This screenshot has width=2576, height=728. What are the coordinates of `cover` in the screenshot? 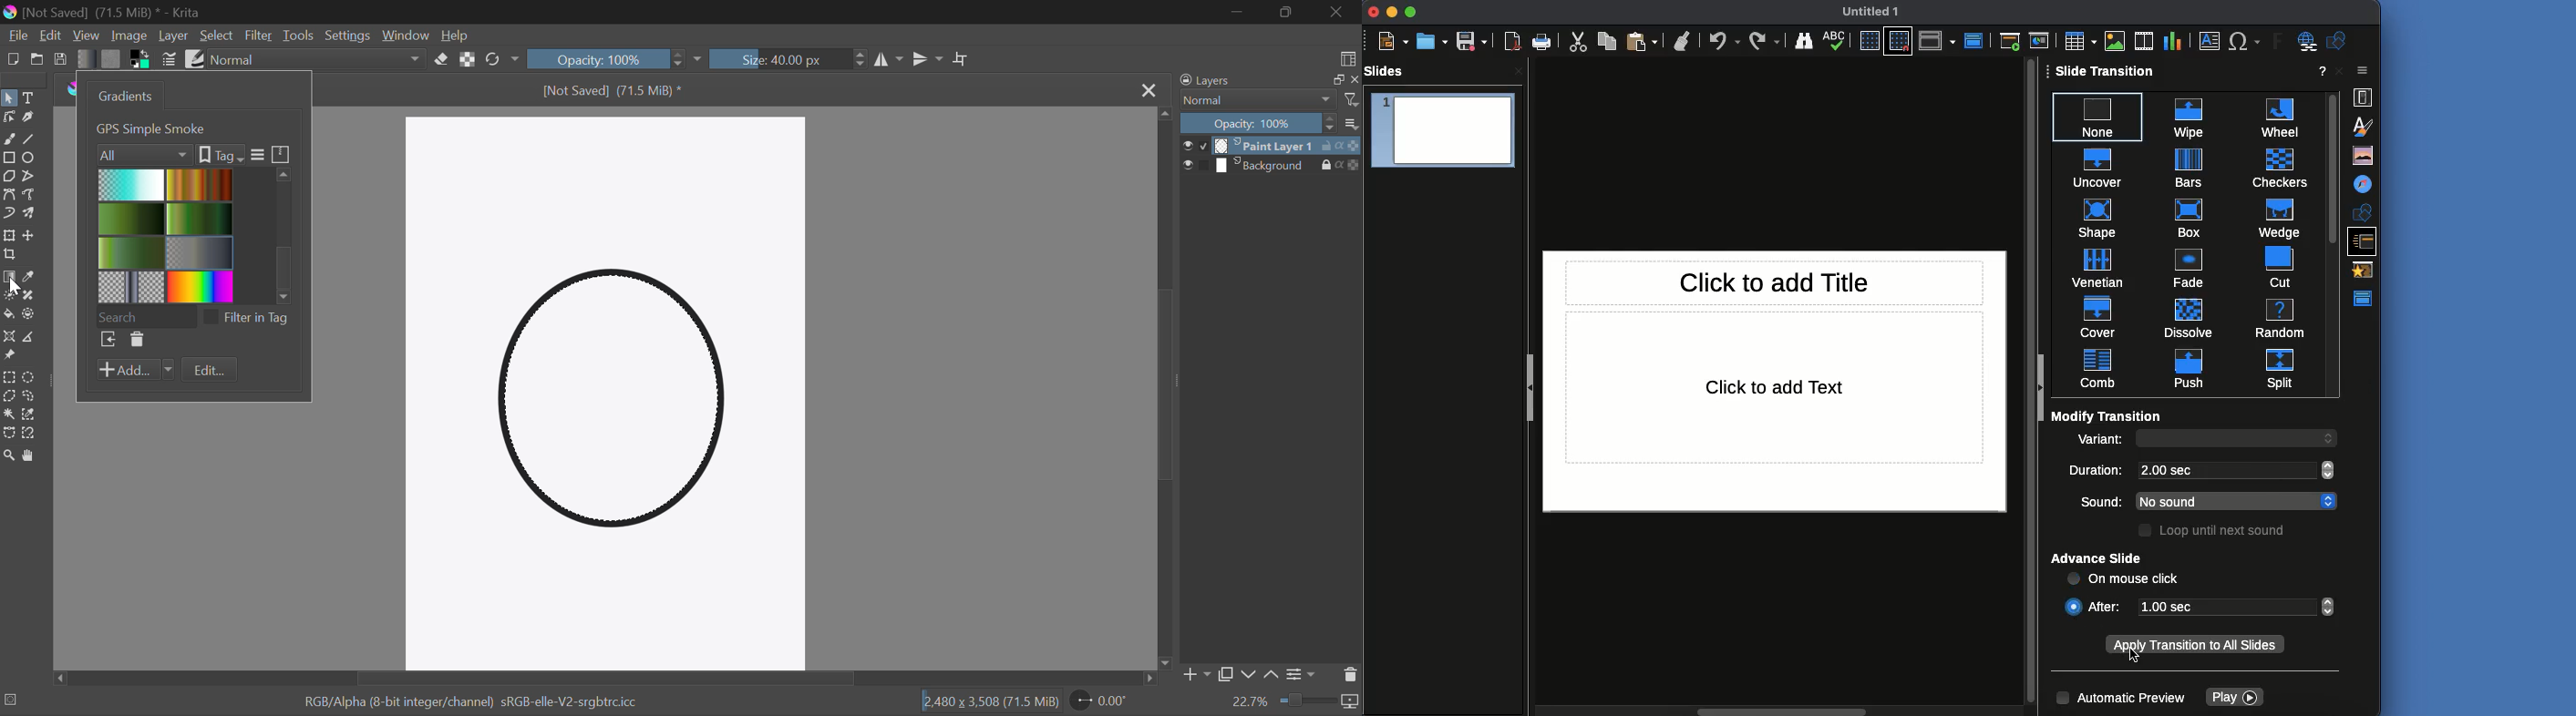 It's located at (2099, 315).